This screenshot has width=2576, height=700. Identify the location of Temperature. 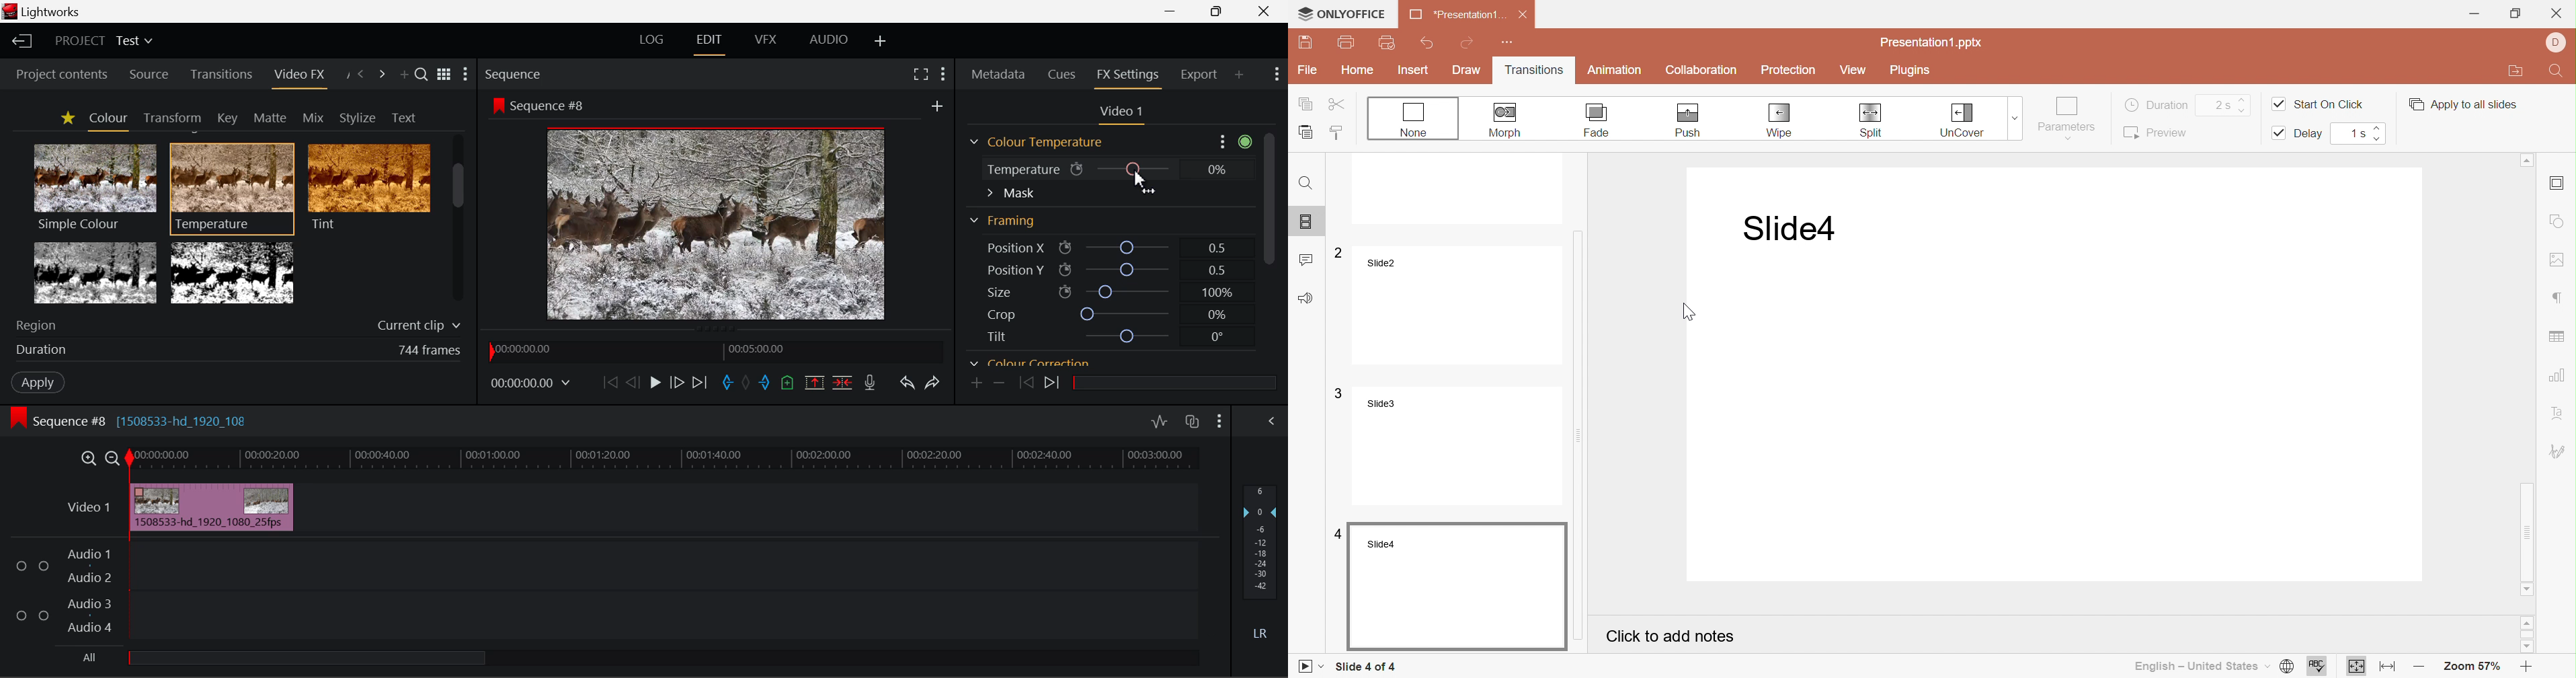
(1020, 171).